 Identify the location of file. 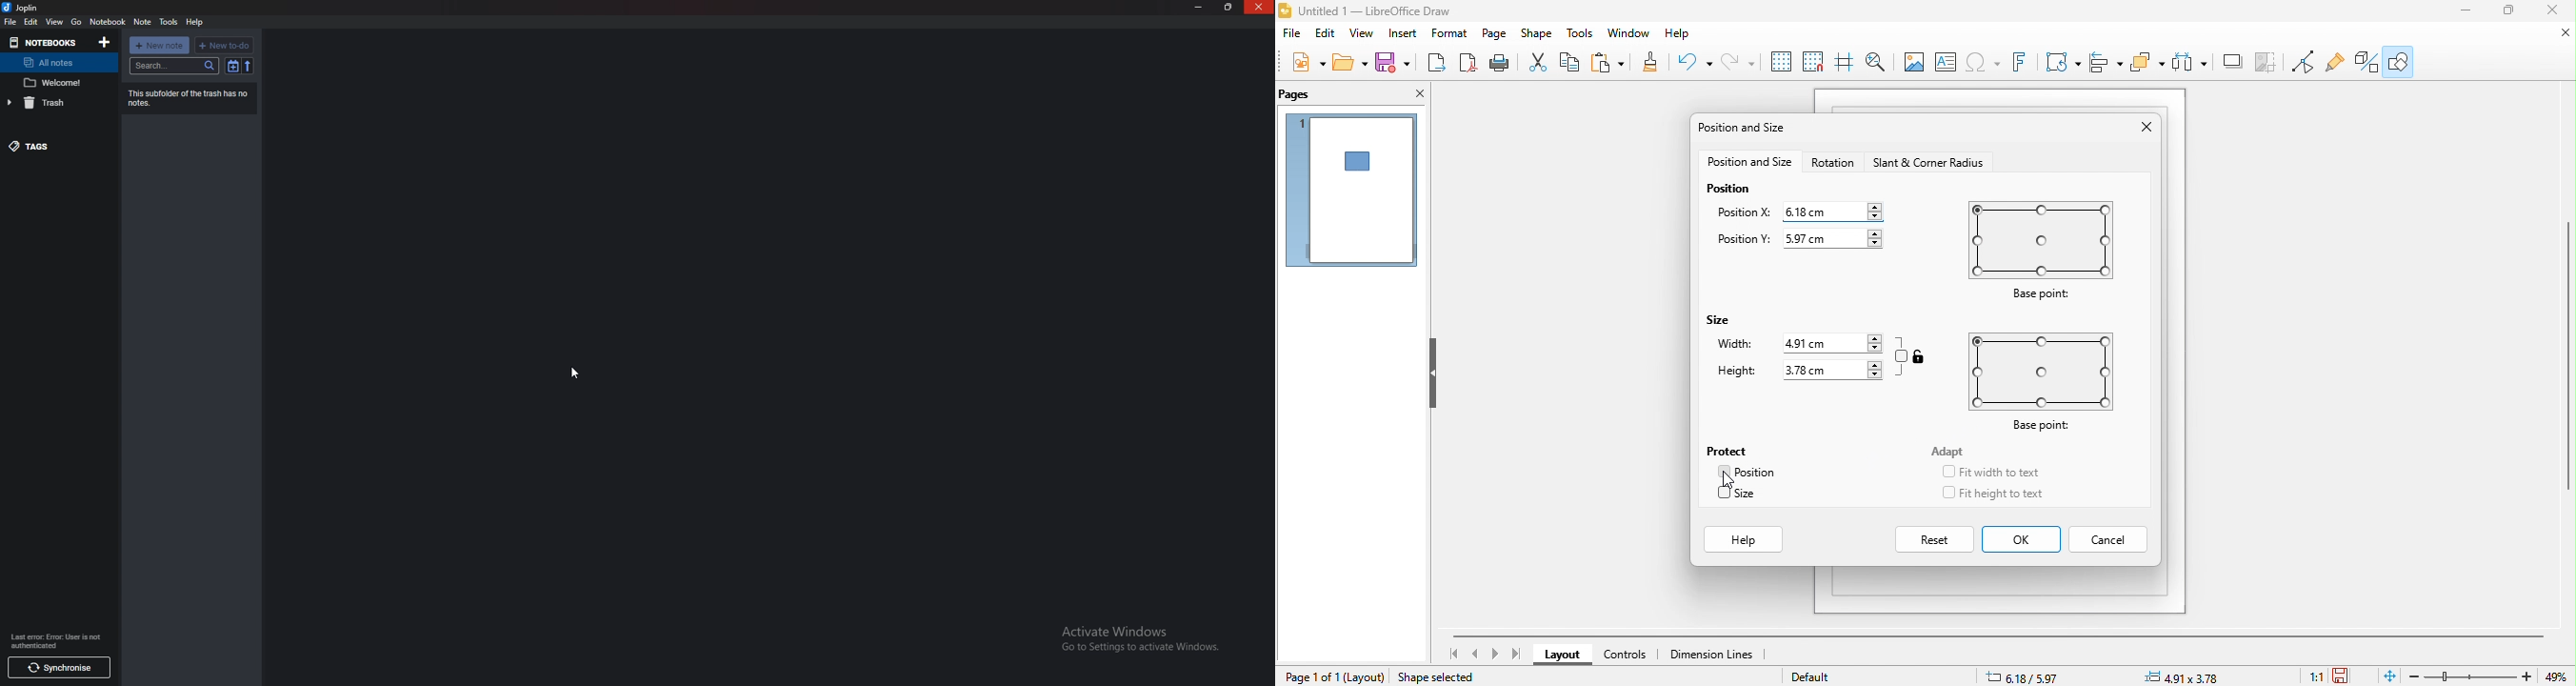
(9, 21).